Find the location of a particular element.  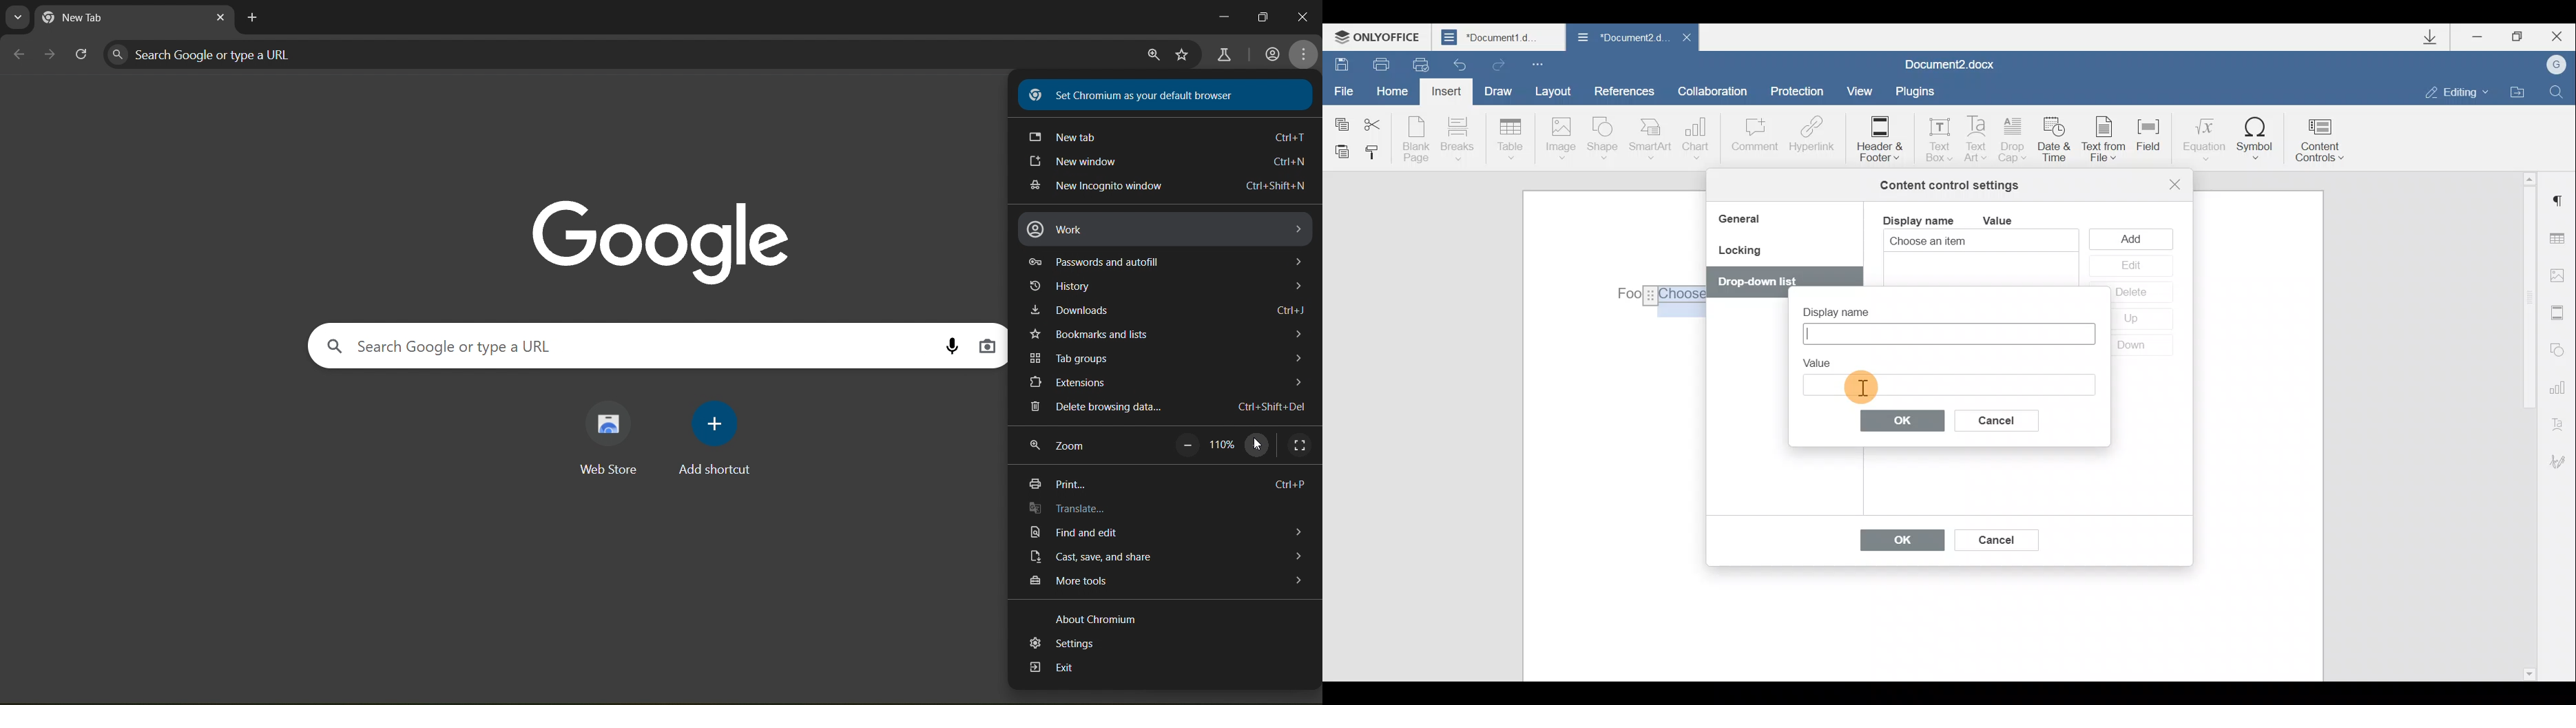

Blank page is located at coordinates (1416, 139).